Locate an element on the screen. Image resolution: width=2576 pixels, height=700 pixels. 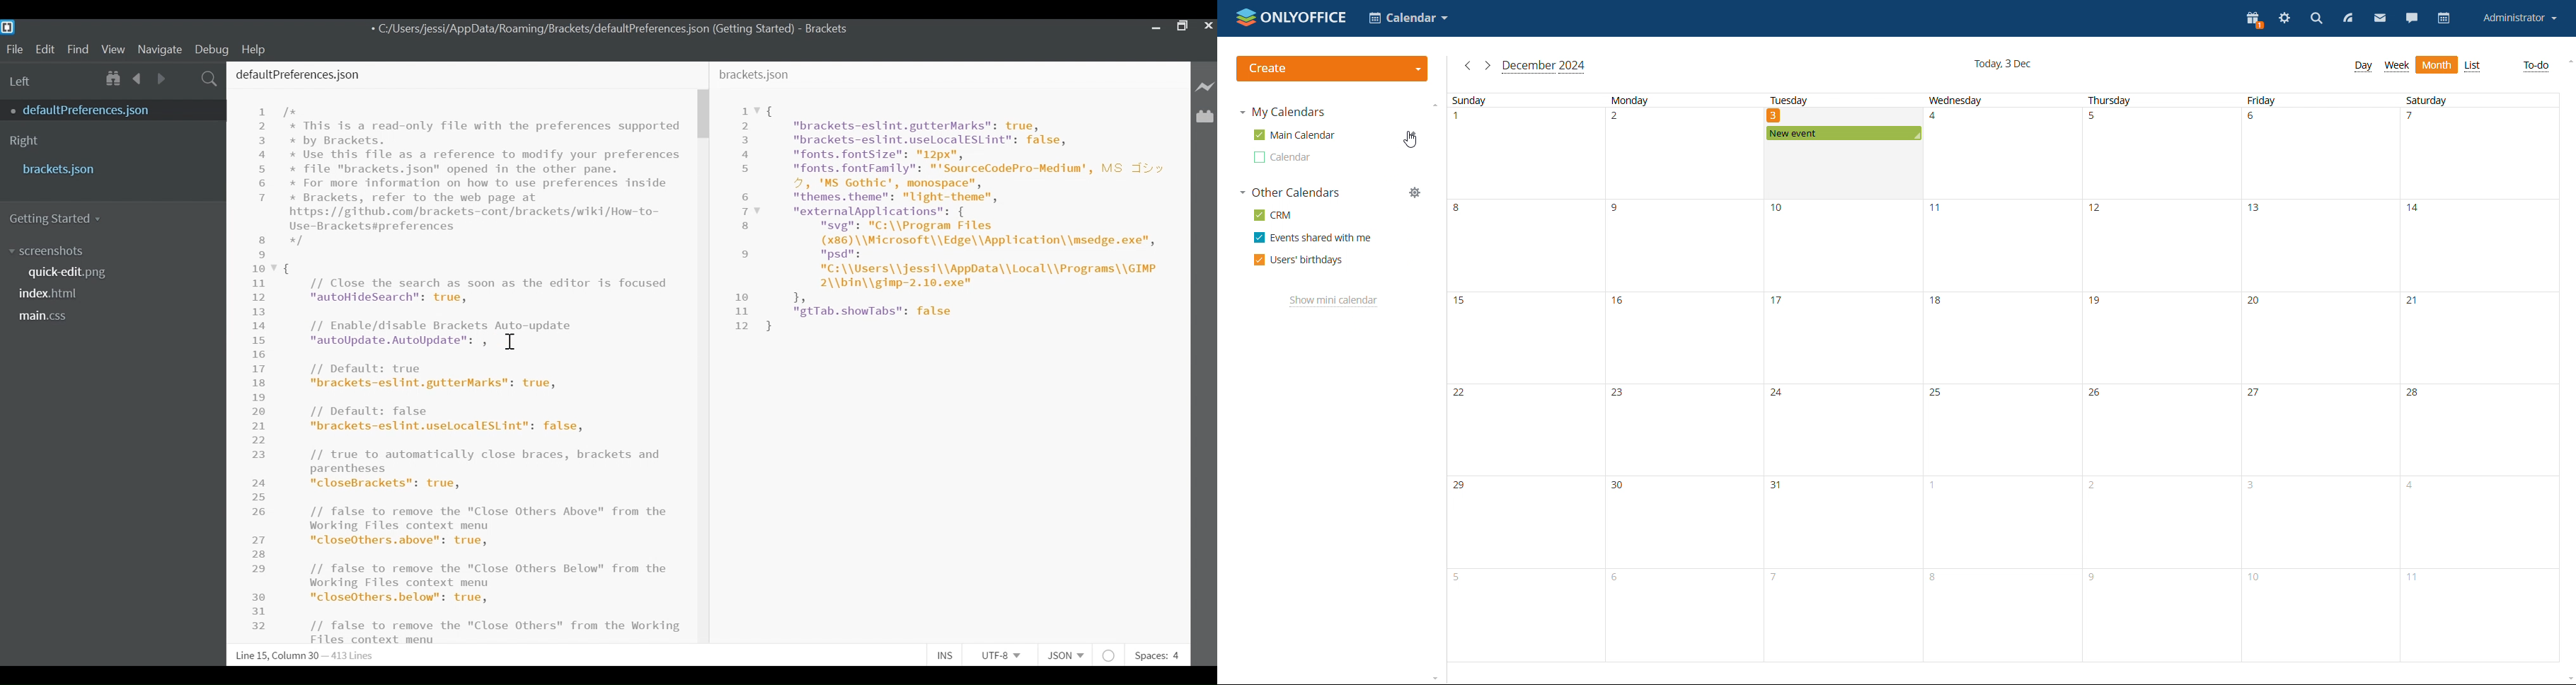
feed is located at coordinates (2350, 19).